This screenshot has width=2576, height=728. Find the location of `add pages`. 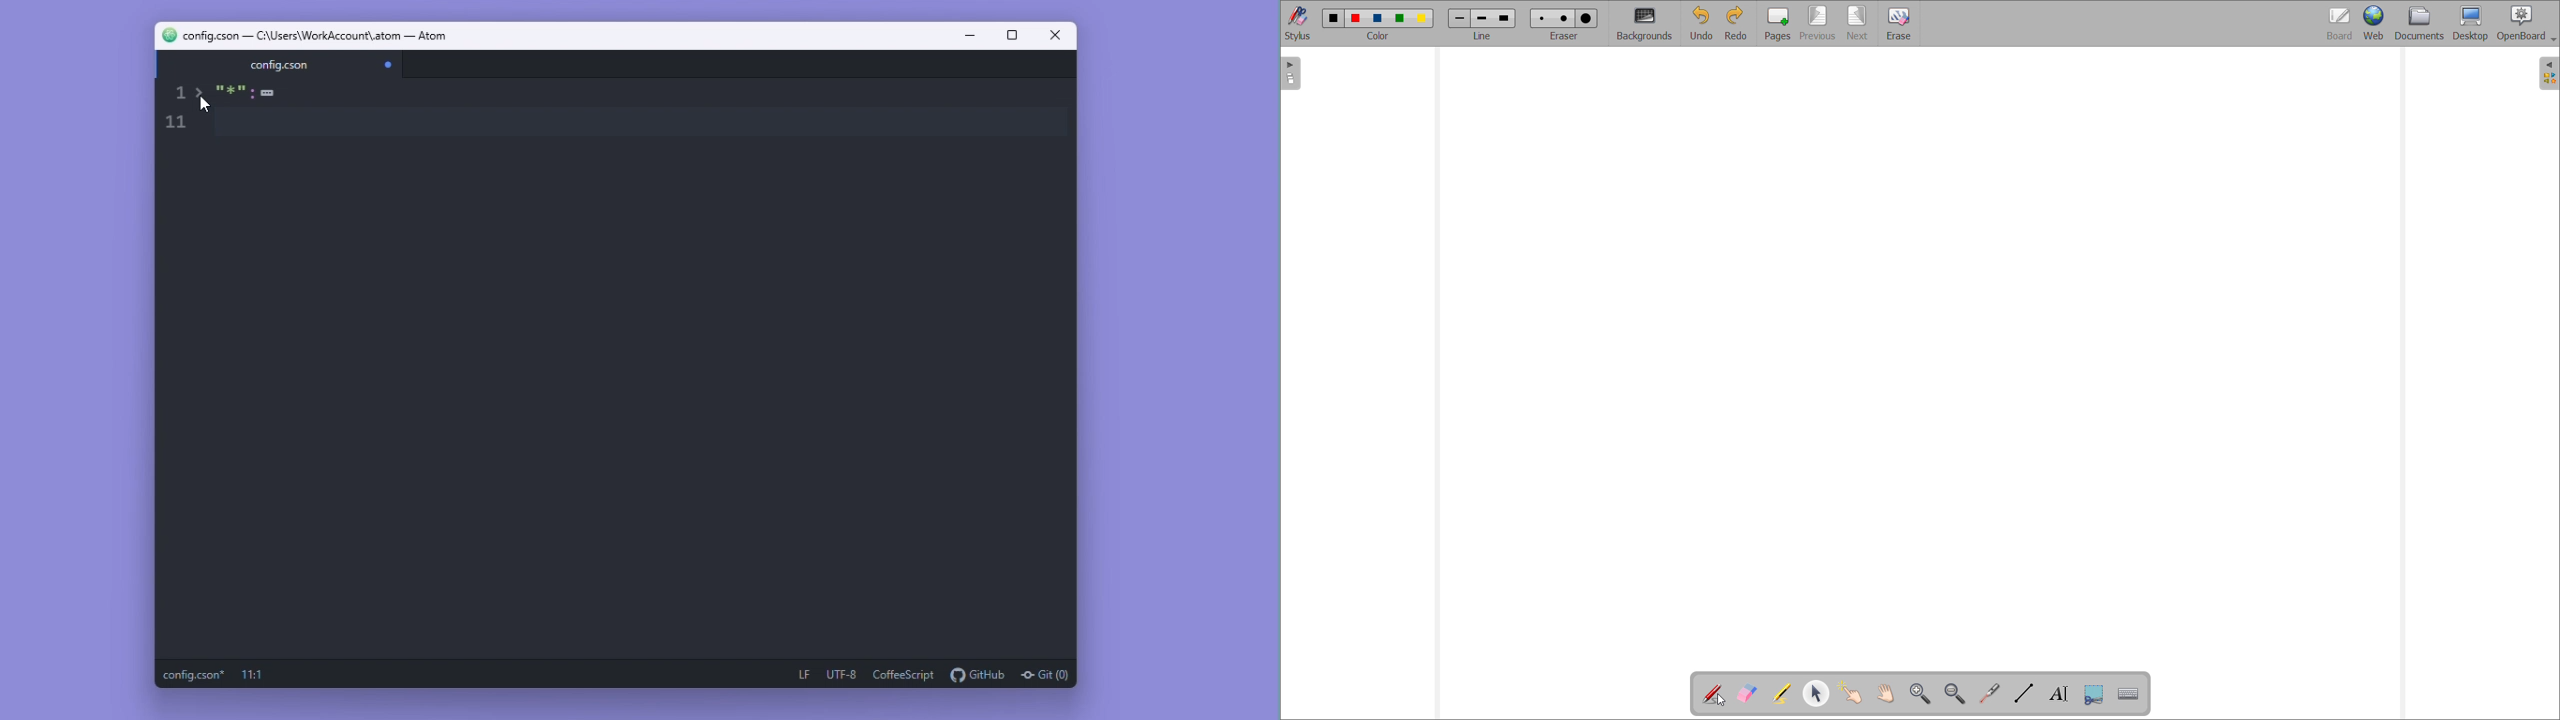

add pages is located at coordinates (1778, 23).